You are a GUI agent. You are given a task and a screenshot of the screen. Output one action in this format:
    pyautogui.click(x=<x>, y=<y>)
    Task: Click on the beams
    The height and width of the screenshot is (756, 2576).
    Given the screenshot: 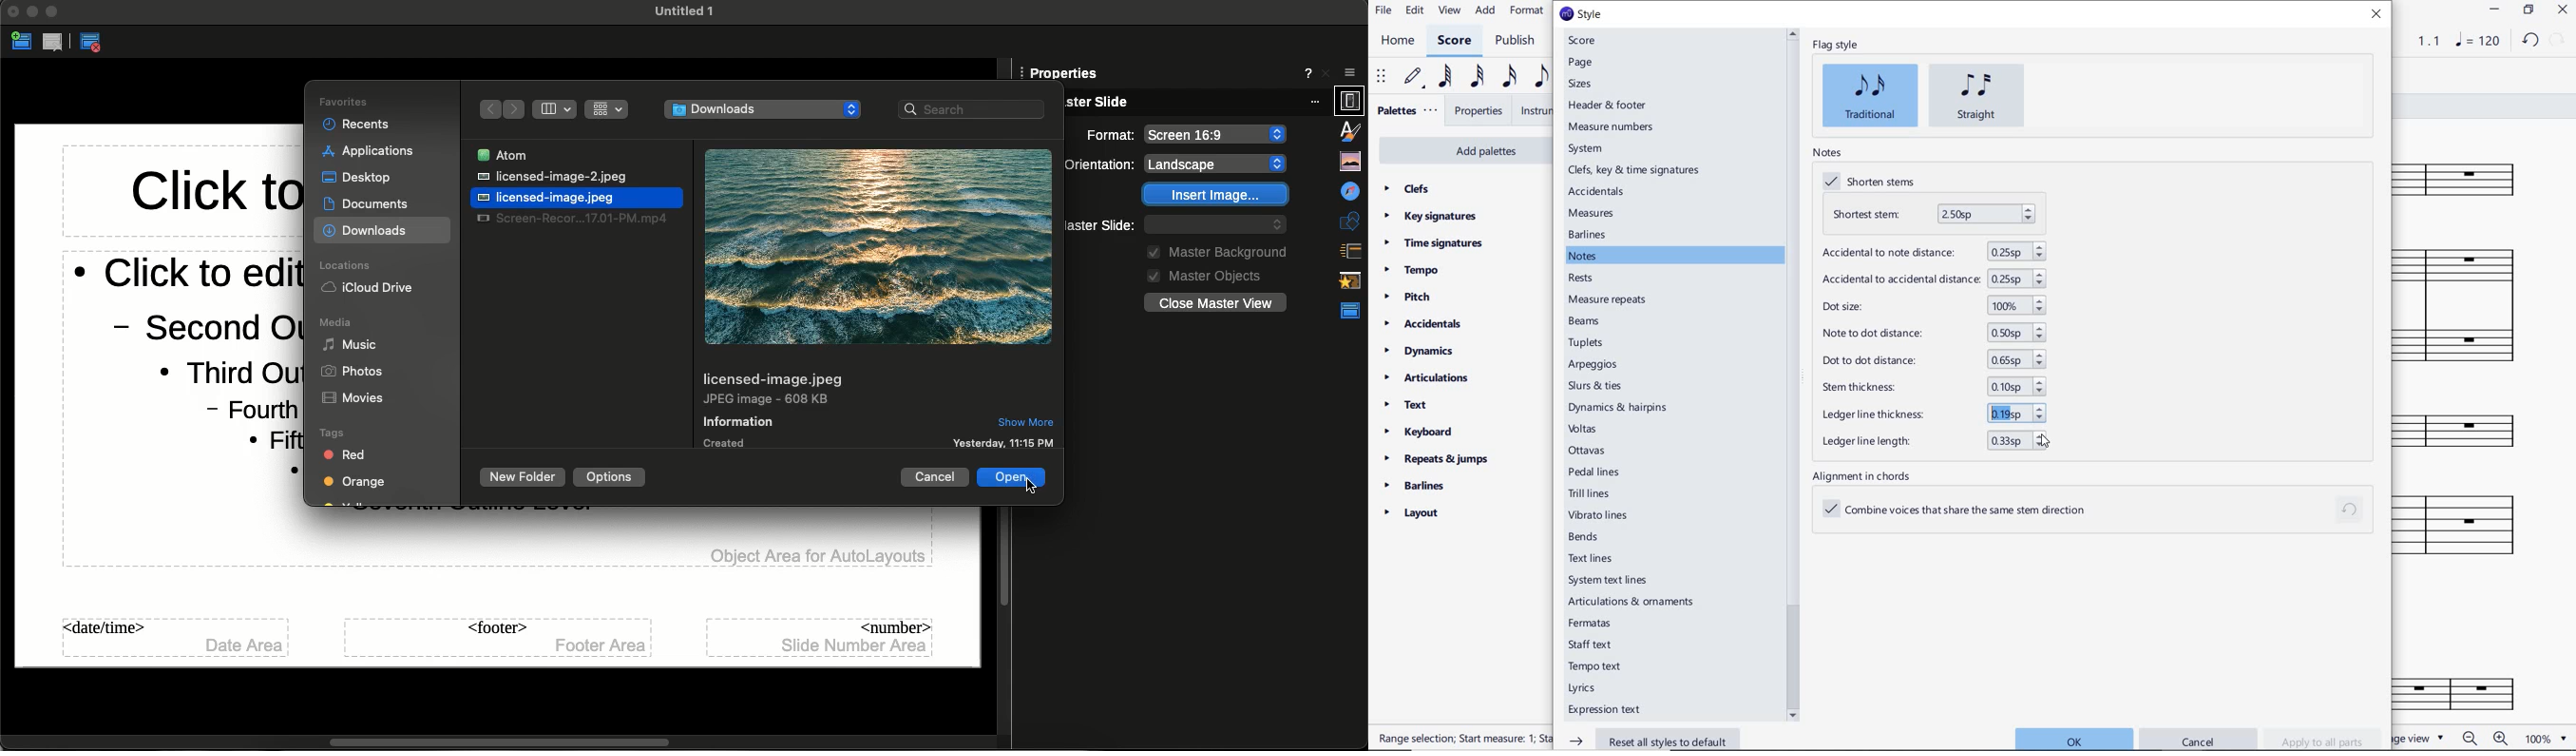 What is the action you would take?
    pyautogui.click(x=1585, y=321)
    